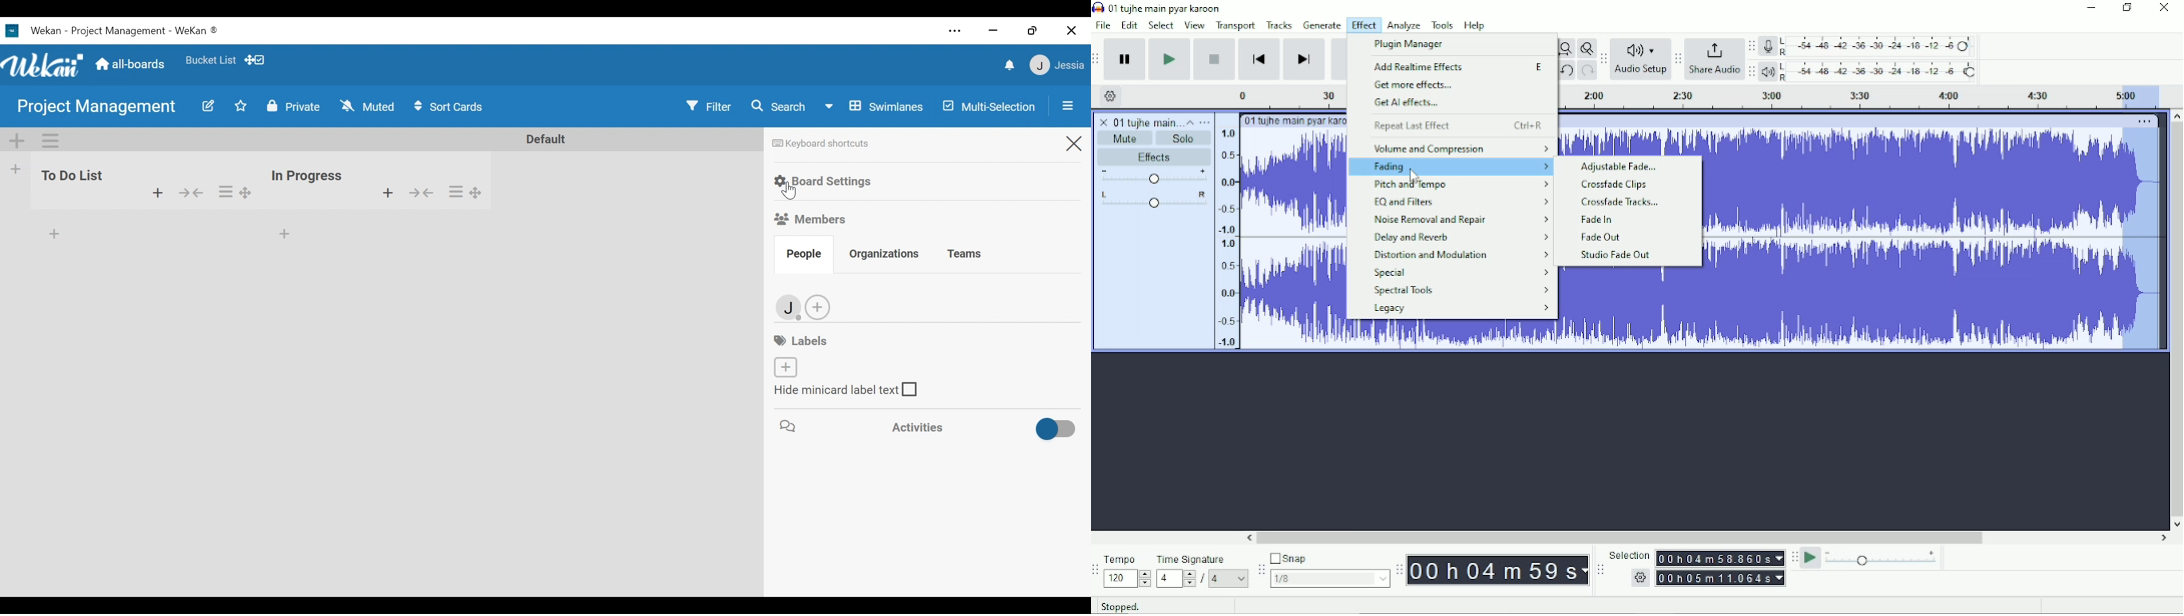 This screenshot has height=616, width=2184. I want to click on Playback speed, so click(1885, 558).